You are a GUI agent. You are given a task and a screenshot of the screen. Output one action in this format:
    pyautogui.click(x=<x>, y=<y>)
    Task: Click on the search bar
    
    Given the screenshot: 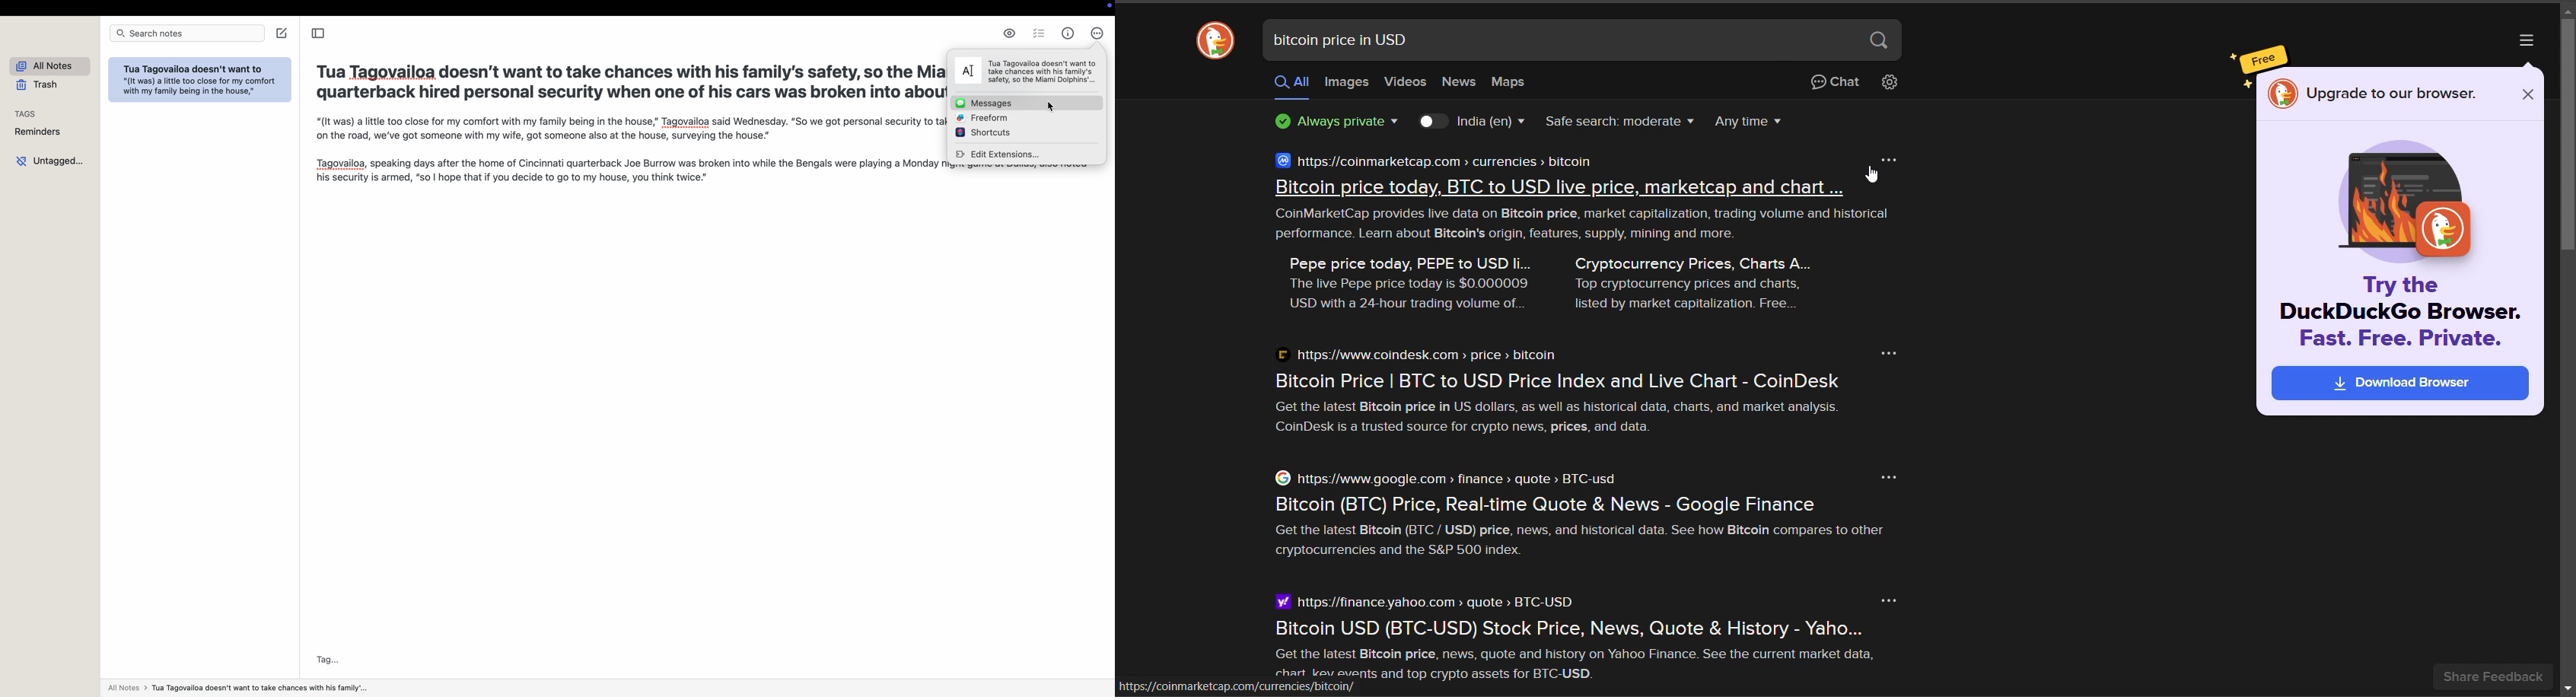 What is the action you would take?
    pyautogui.click(x=1517, y=40)
    